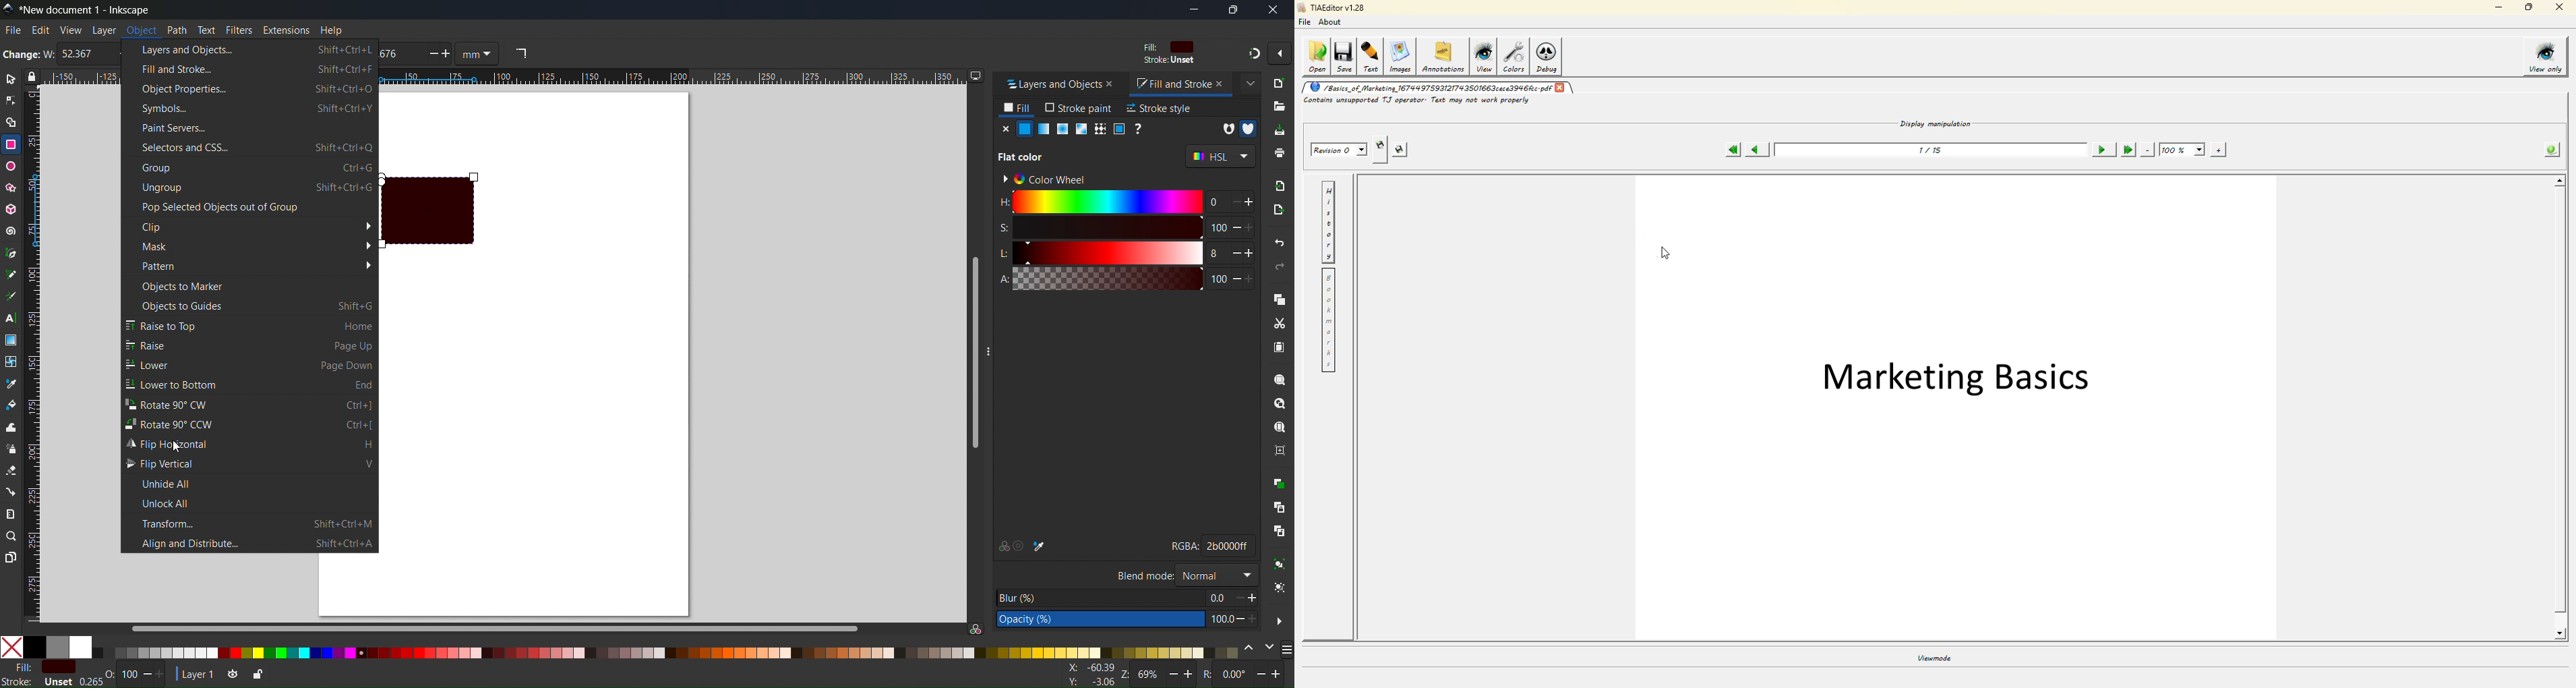 The image size is (2576, 700). I want to click on Pattern, so click(1099, 129).